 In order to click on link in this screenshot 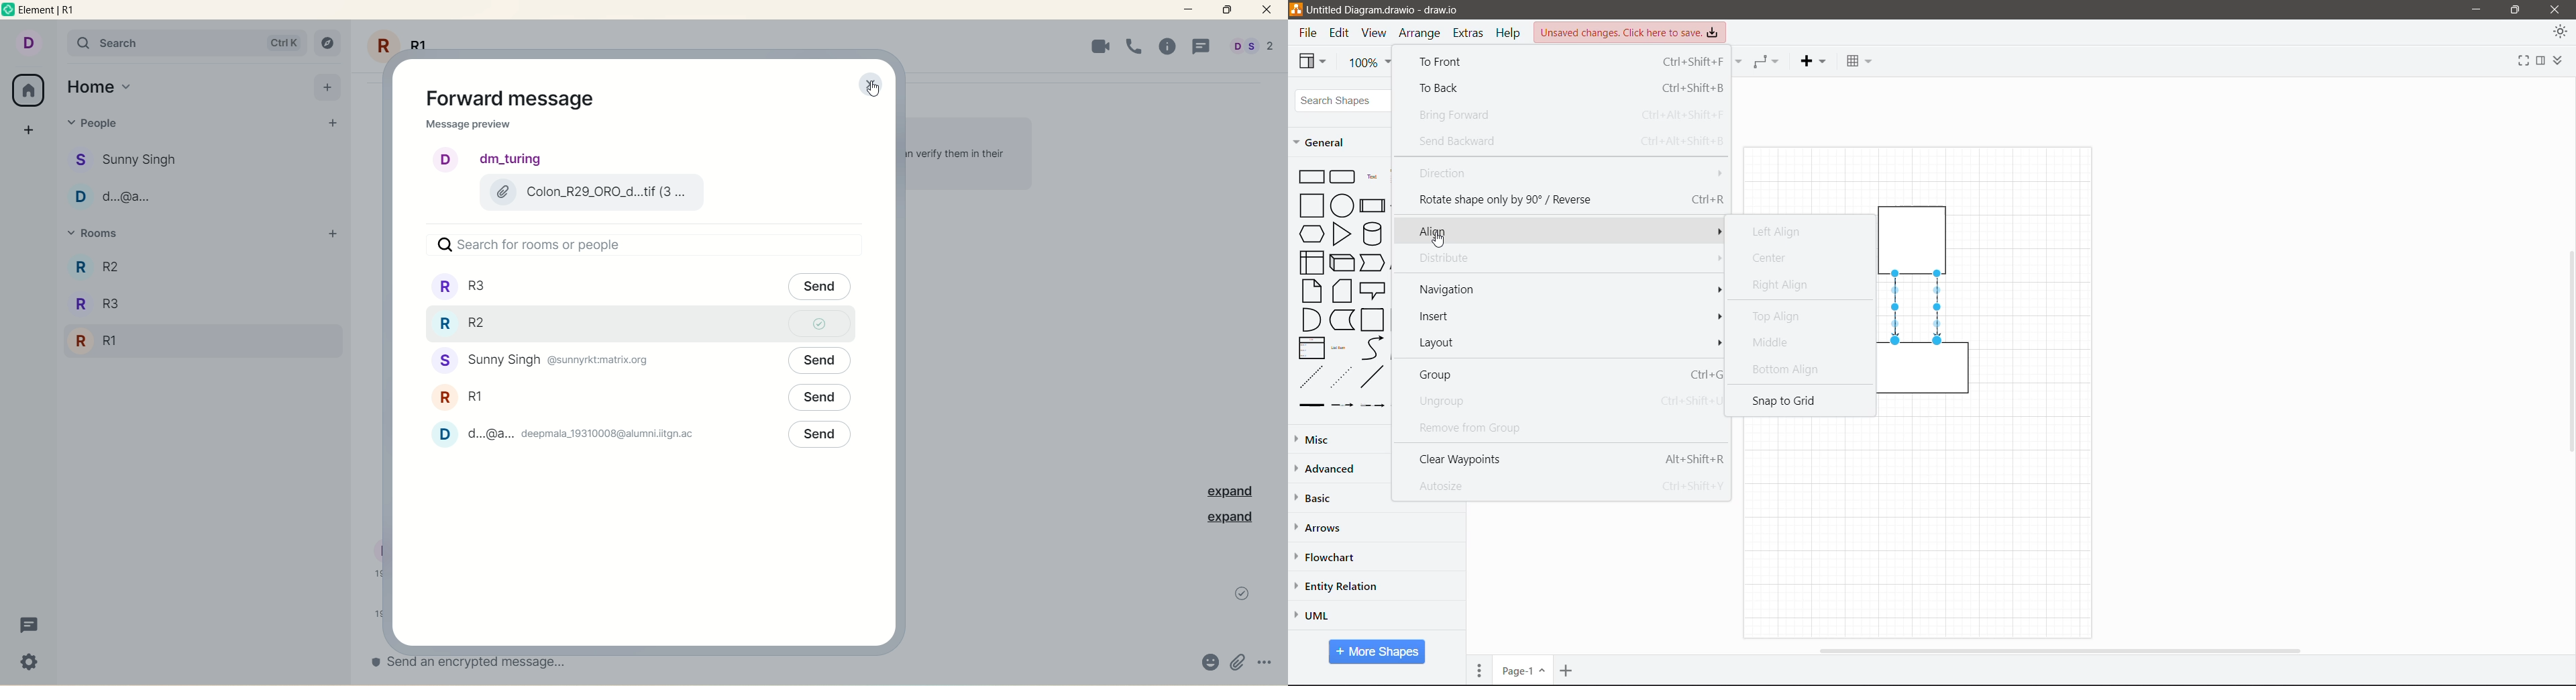, I will do `click(1309, 405)`.